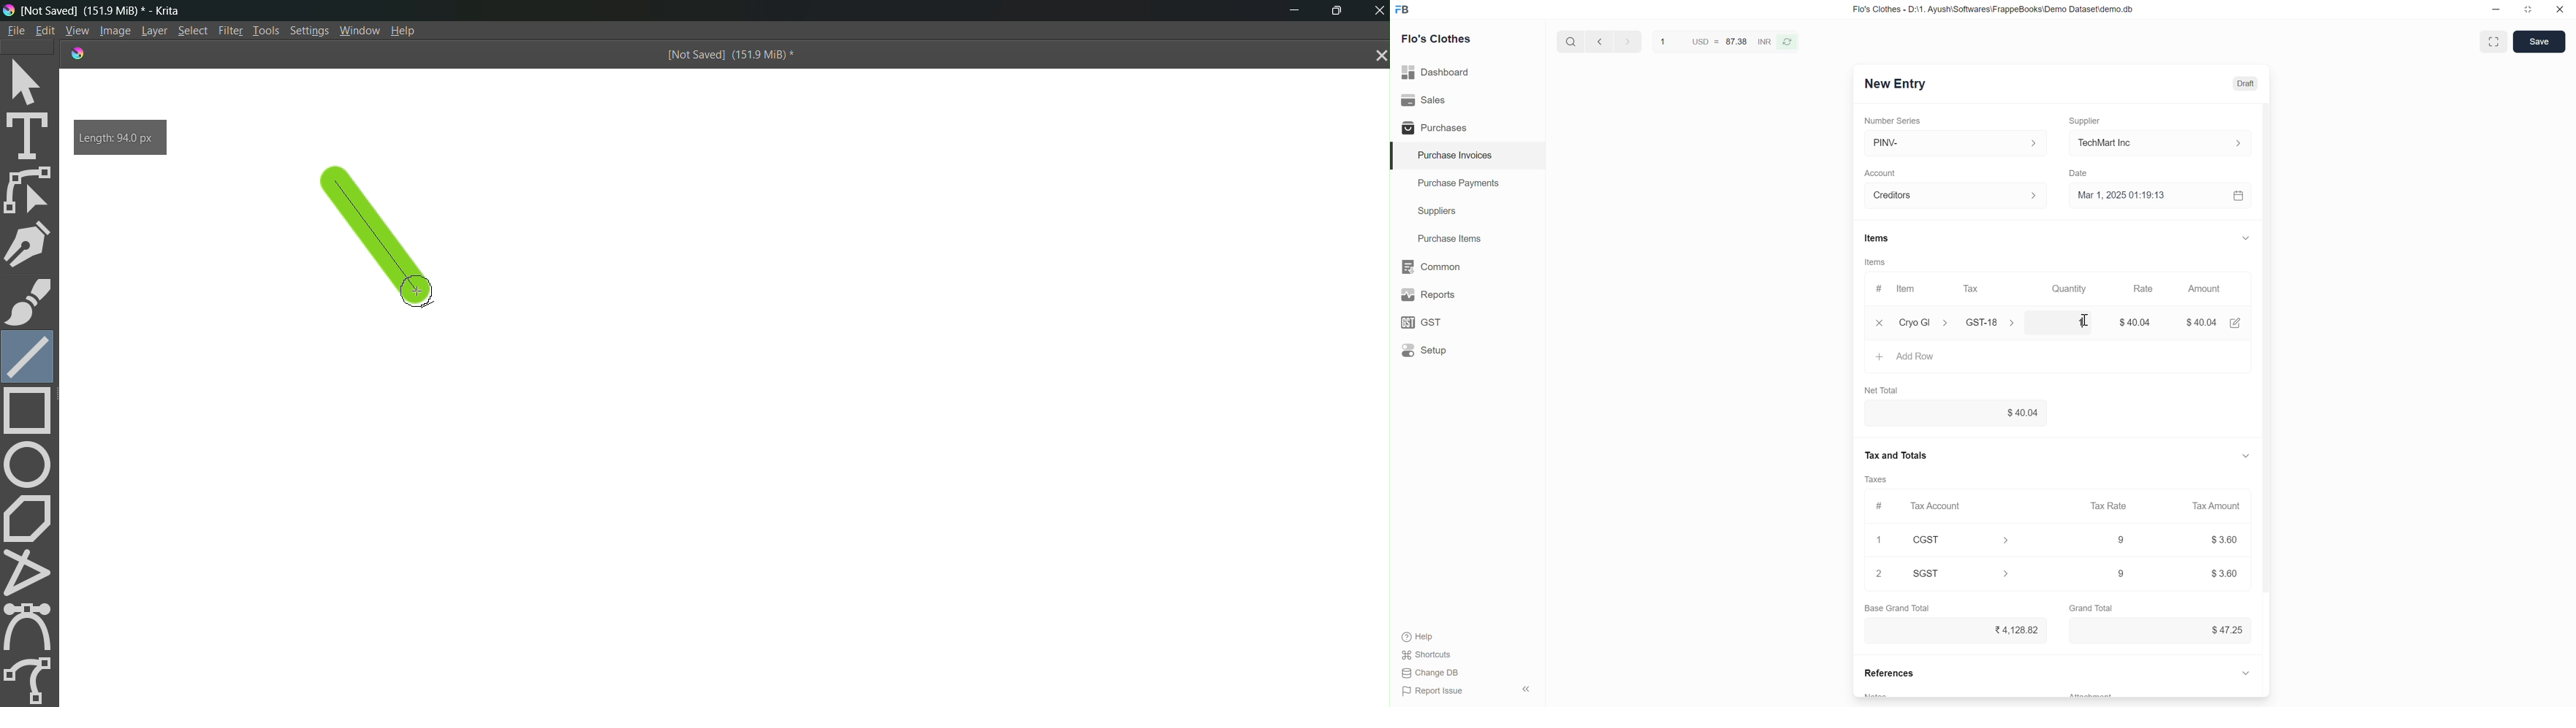 The height and width of the screenshot is (728, 2576). What do you see at coordinates (1883, 170) in the screenshot?
I see `Account` at bounding box center [1883, 170].